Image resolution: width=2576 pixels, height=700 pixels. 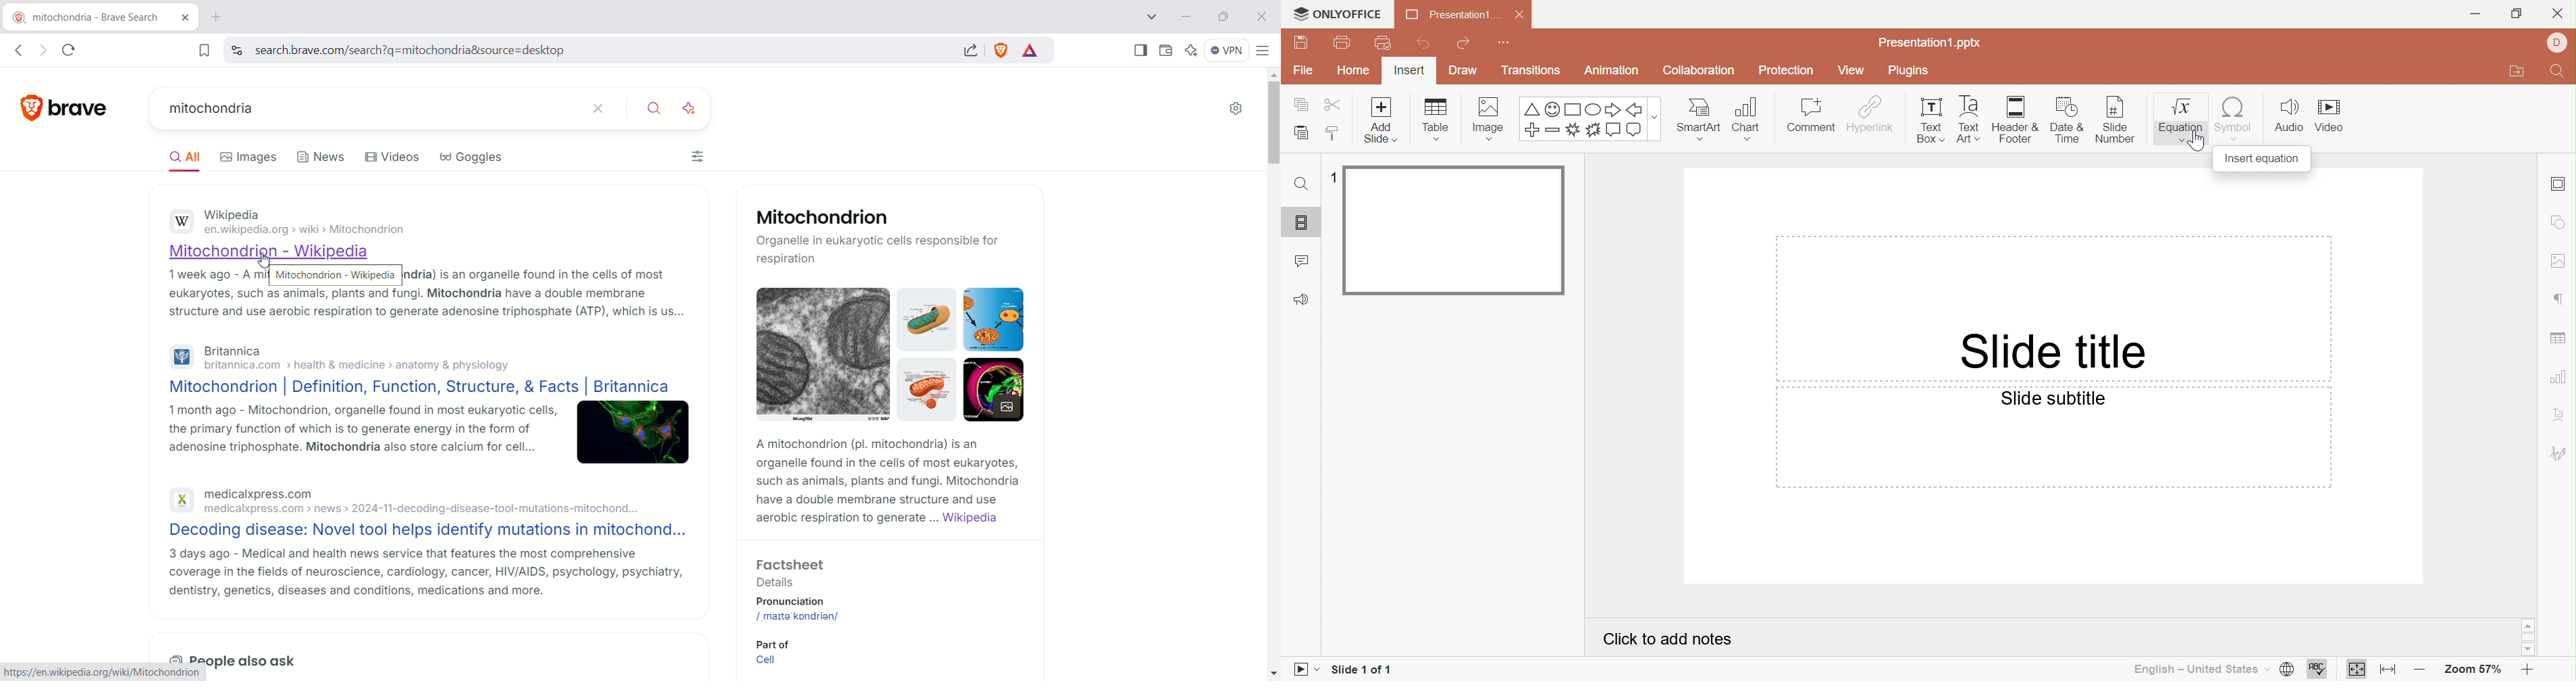 I want to click on add slide with theme, so click(x=1378, y=134).